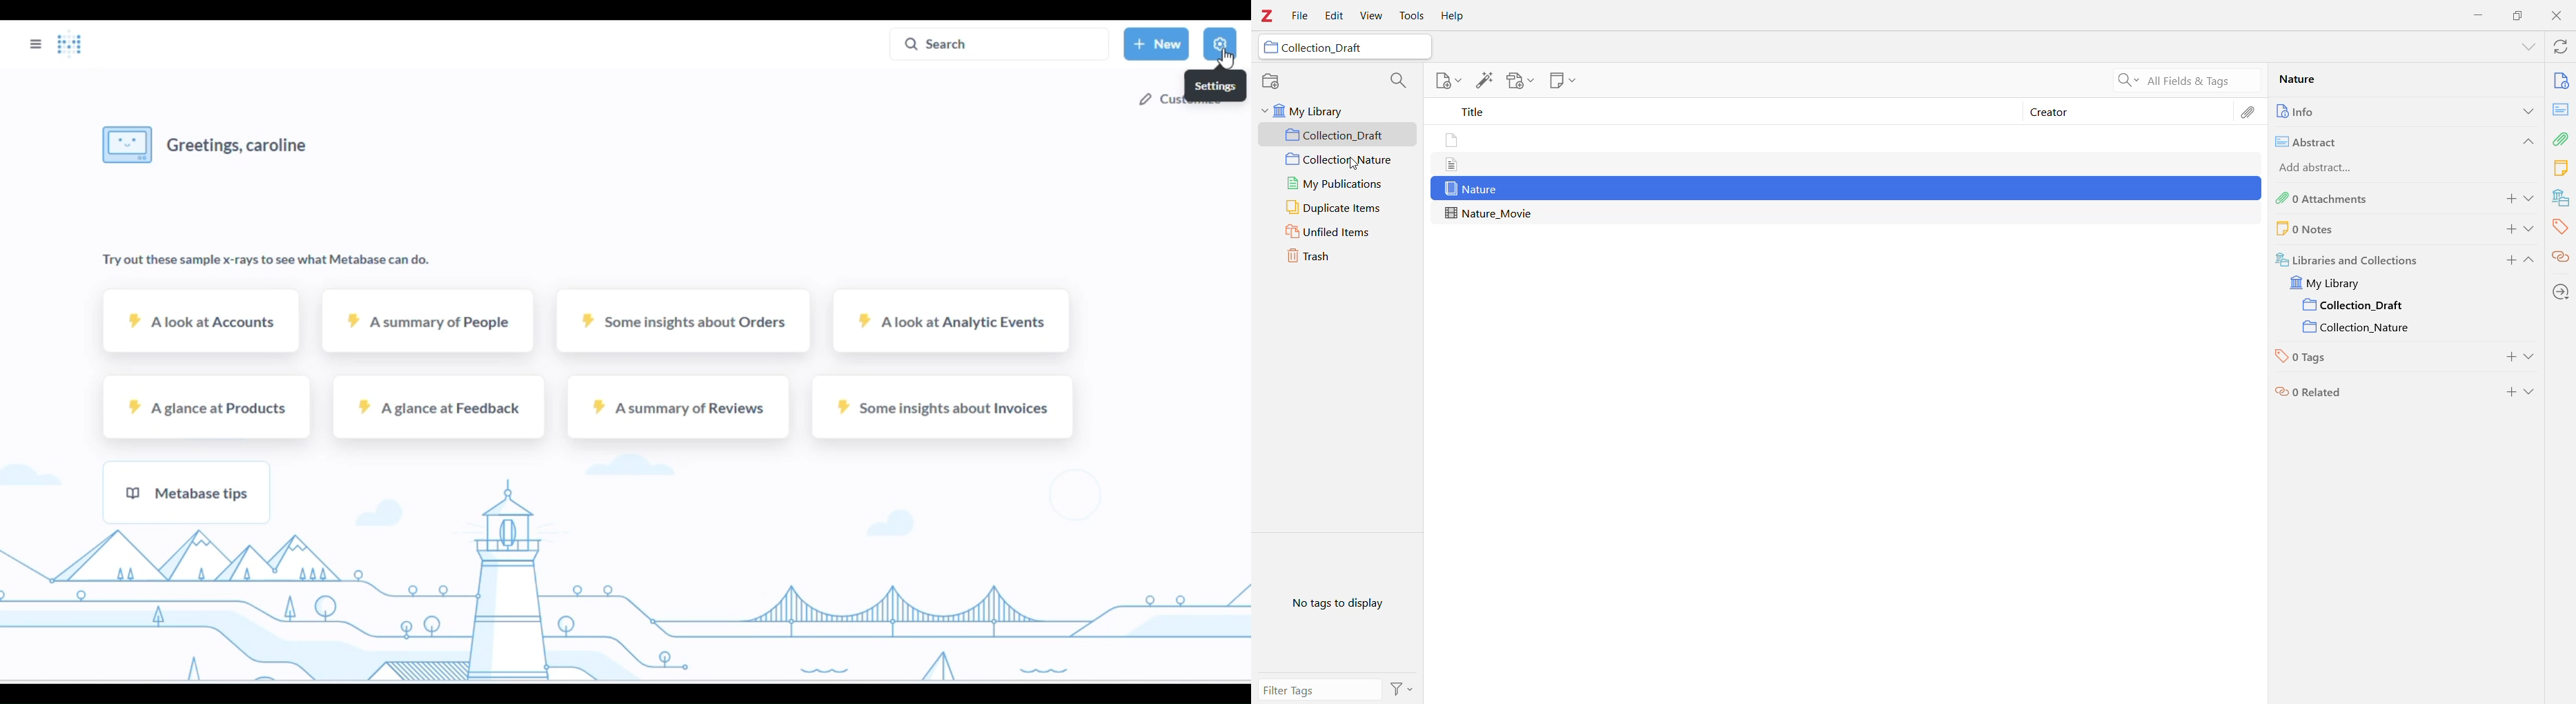 The width and height of the screenshot is (2576, 728). I want to click on Attachments, so click(2249, 110).